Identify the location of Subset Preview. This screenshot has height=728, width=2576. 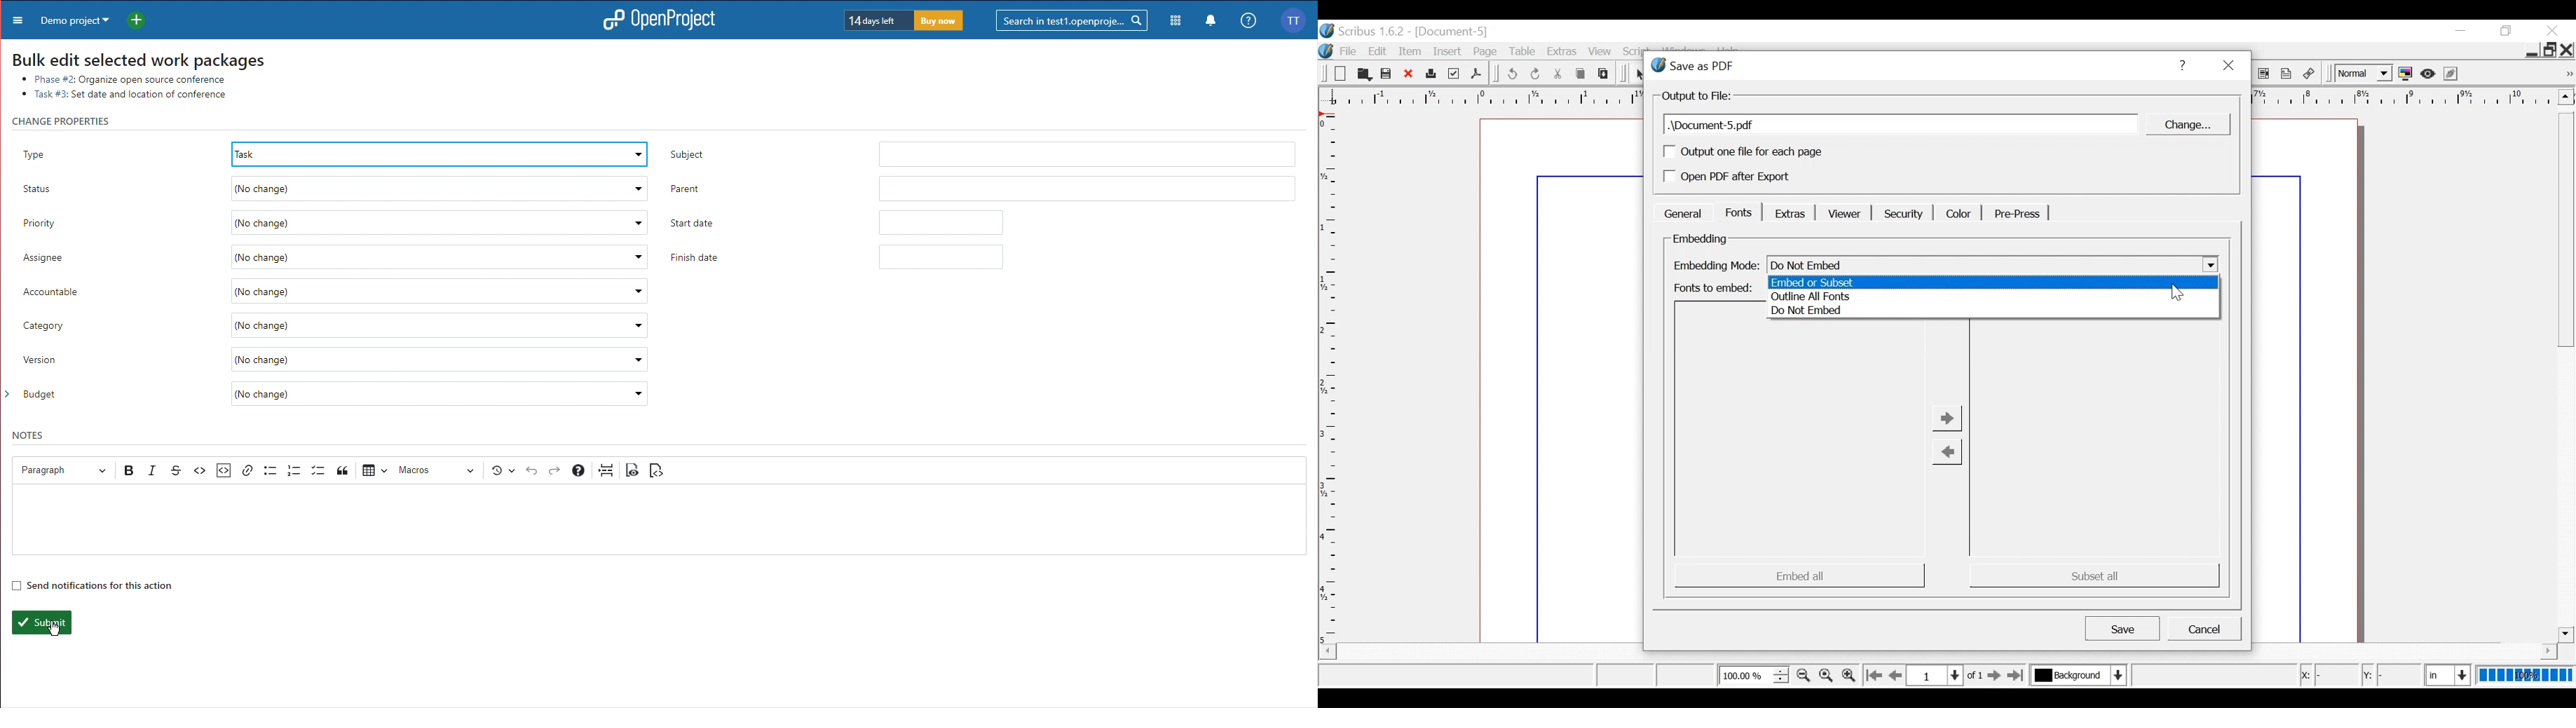
(2095, 442).